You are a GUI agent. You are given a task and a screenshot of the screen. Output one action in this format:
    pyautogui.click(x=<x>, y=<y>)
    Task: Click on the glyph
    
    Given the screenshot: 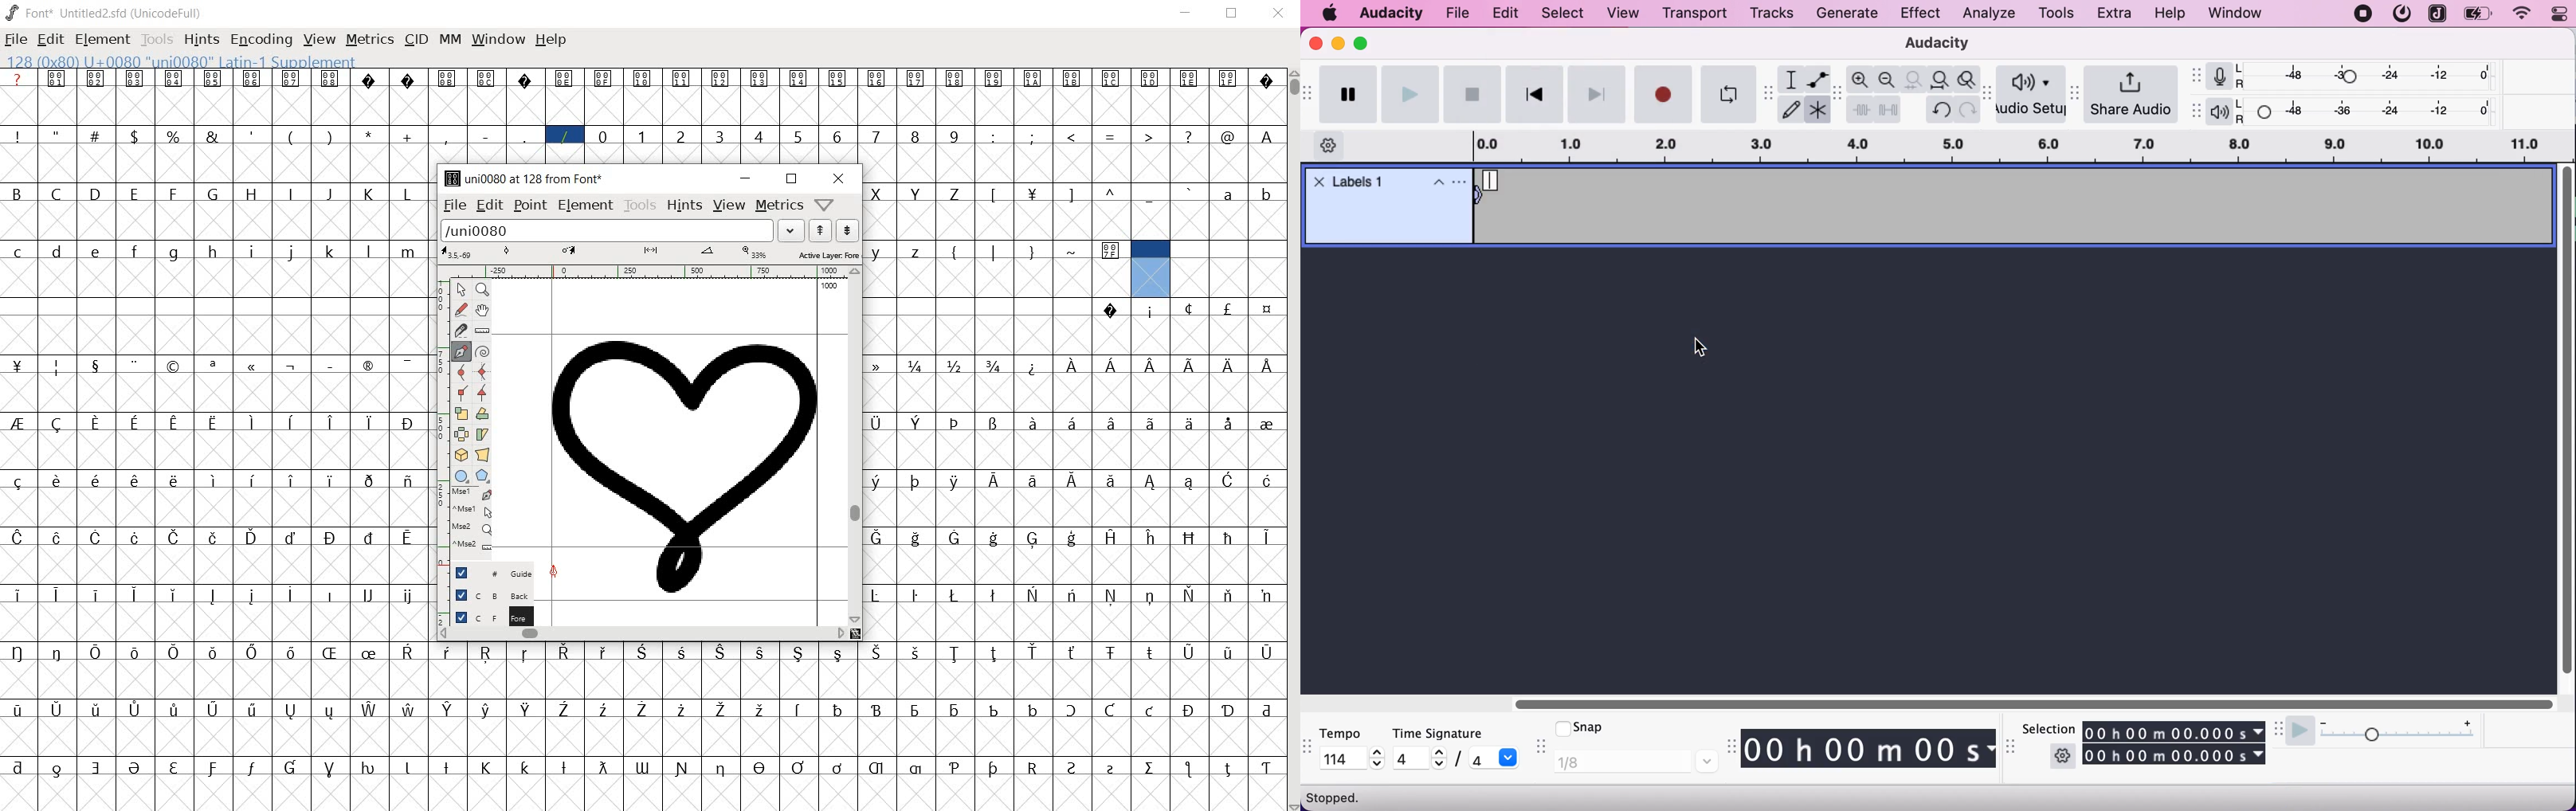 What is the action you would take?
    pyautogui.click(x=291, y=711)
    